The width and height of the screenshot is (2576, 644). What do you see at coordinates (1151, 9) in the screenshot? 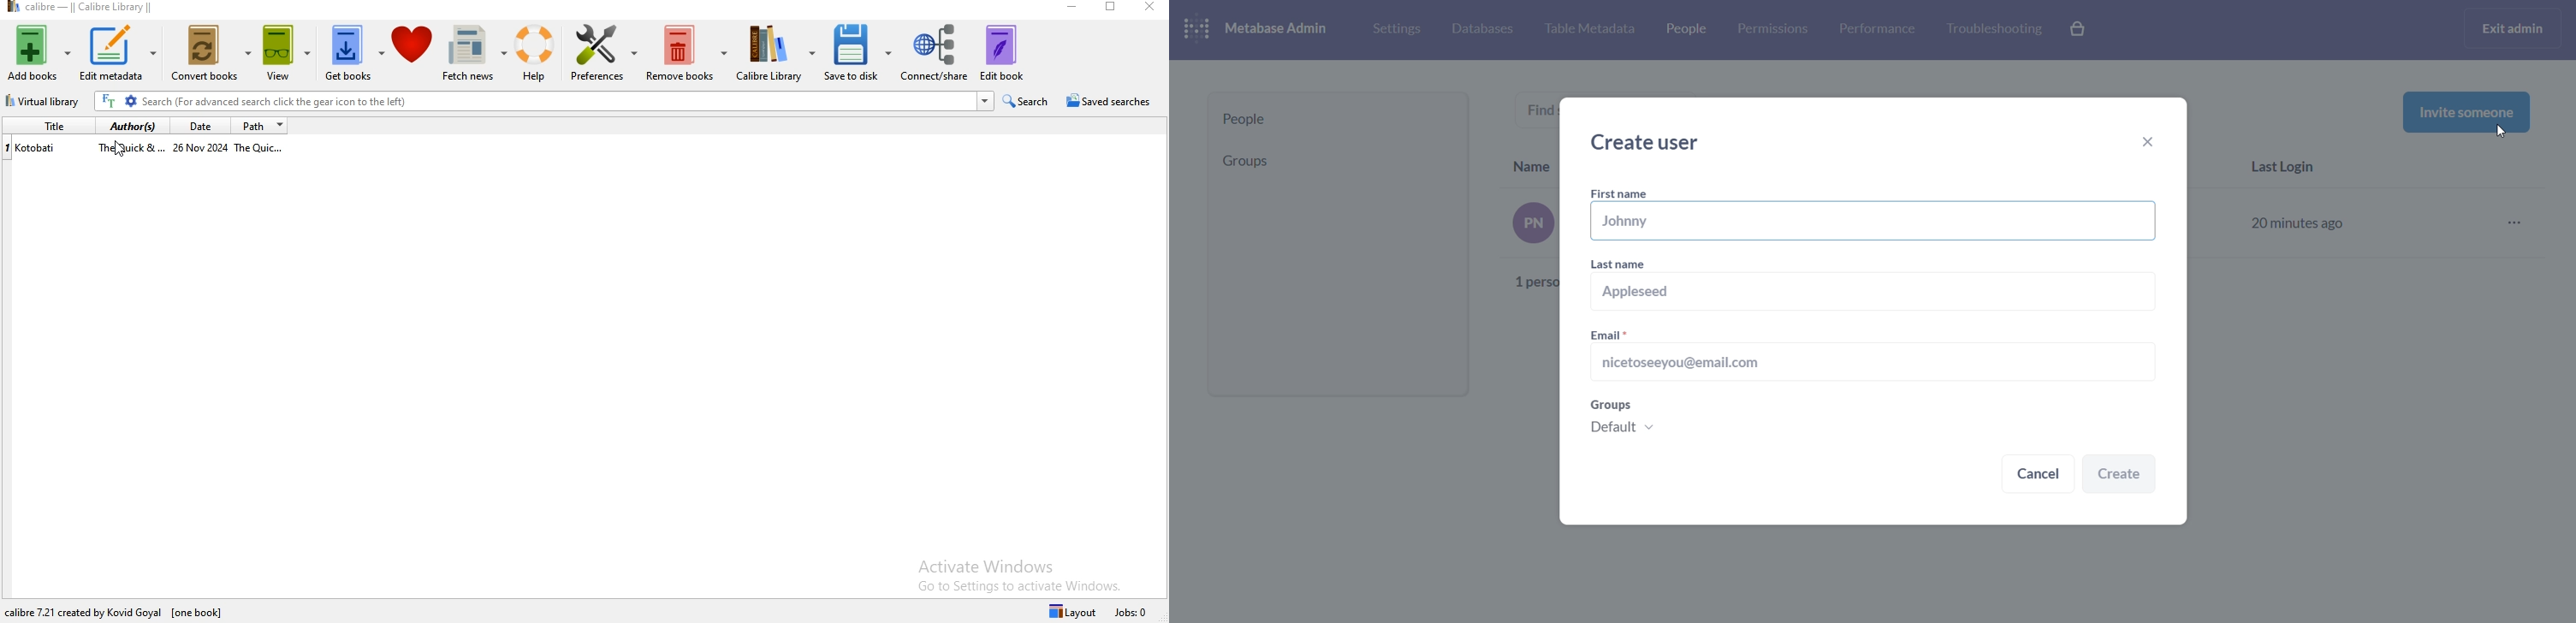
I see `close` at bounding box center [1151, 9].